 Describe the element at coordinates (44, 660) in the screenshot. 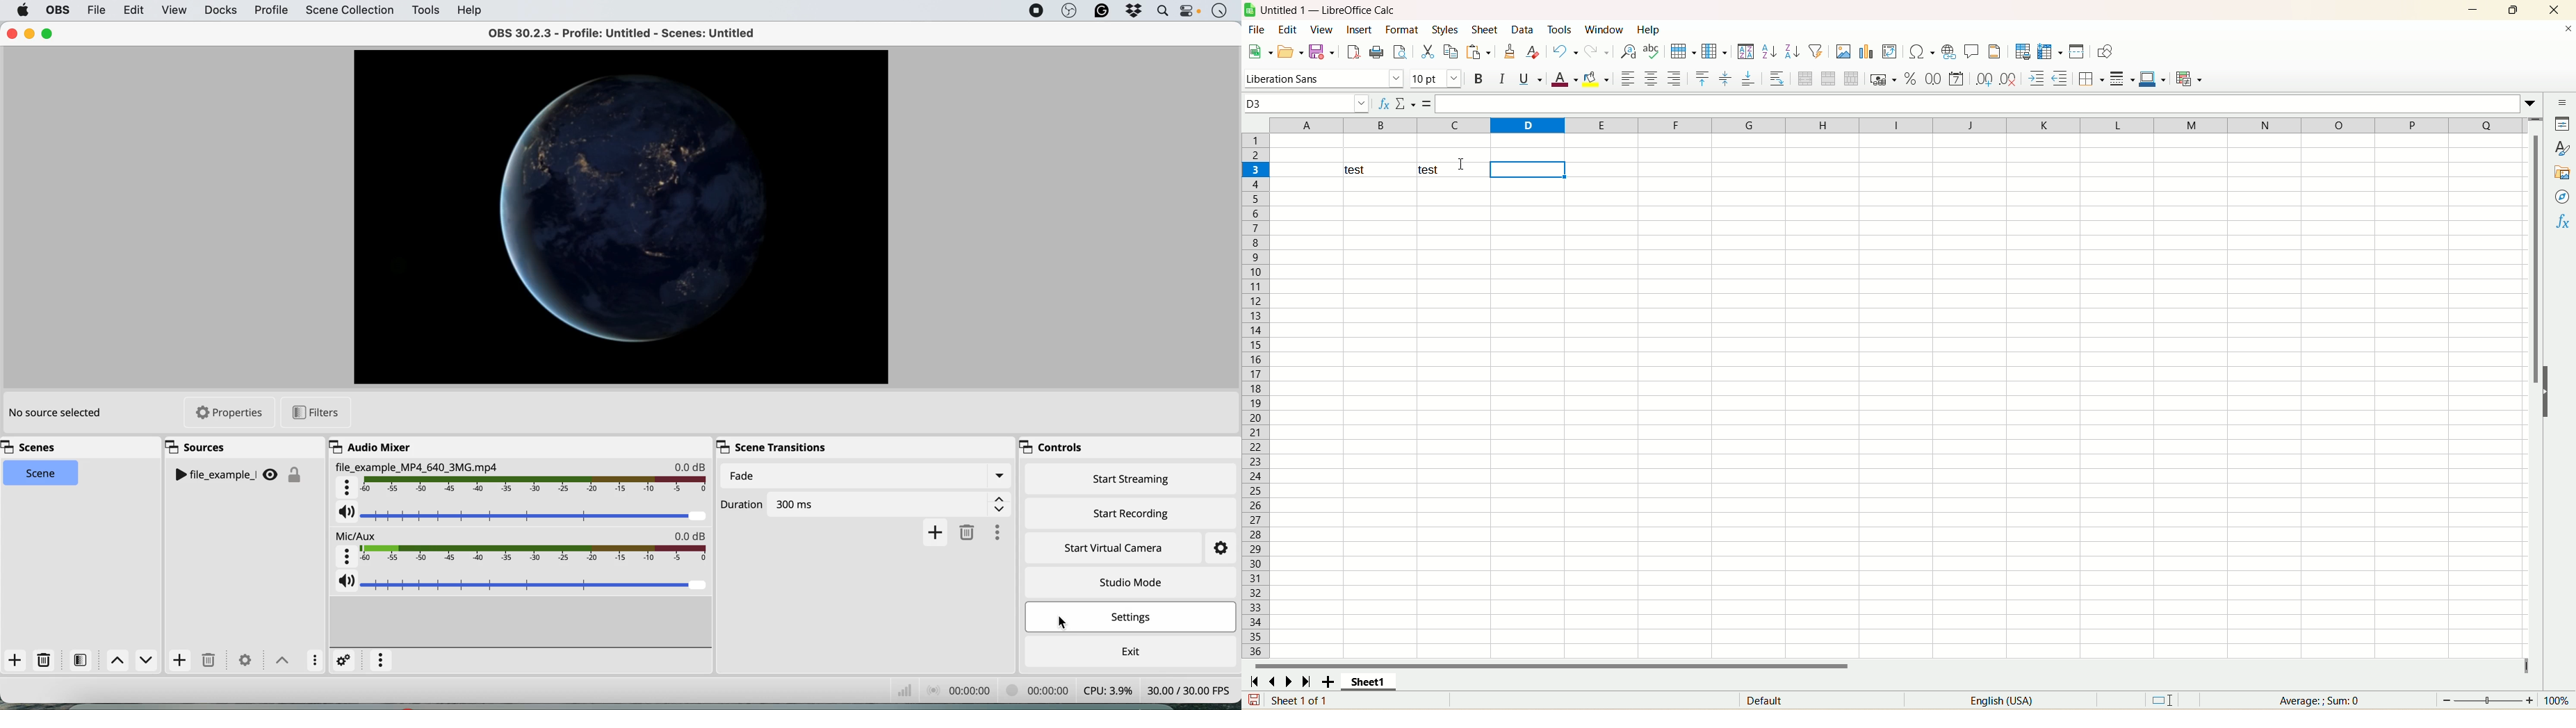

I see `delete scene` at that location.